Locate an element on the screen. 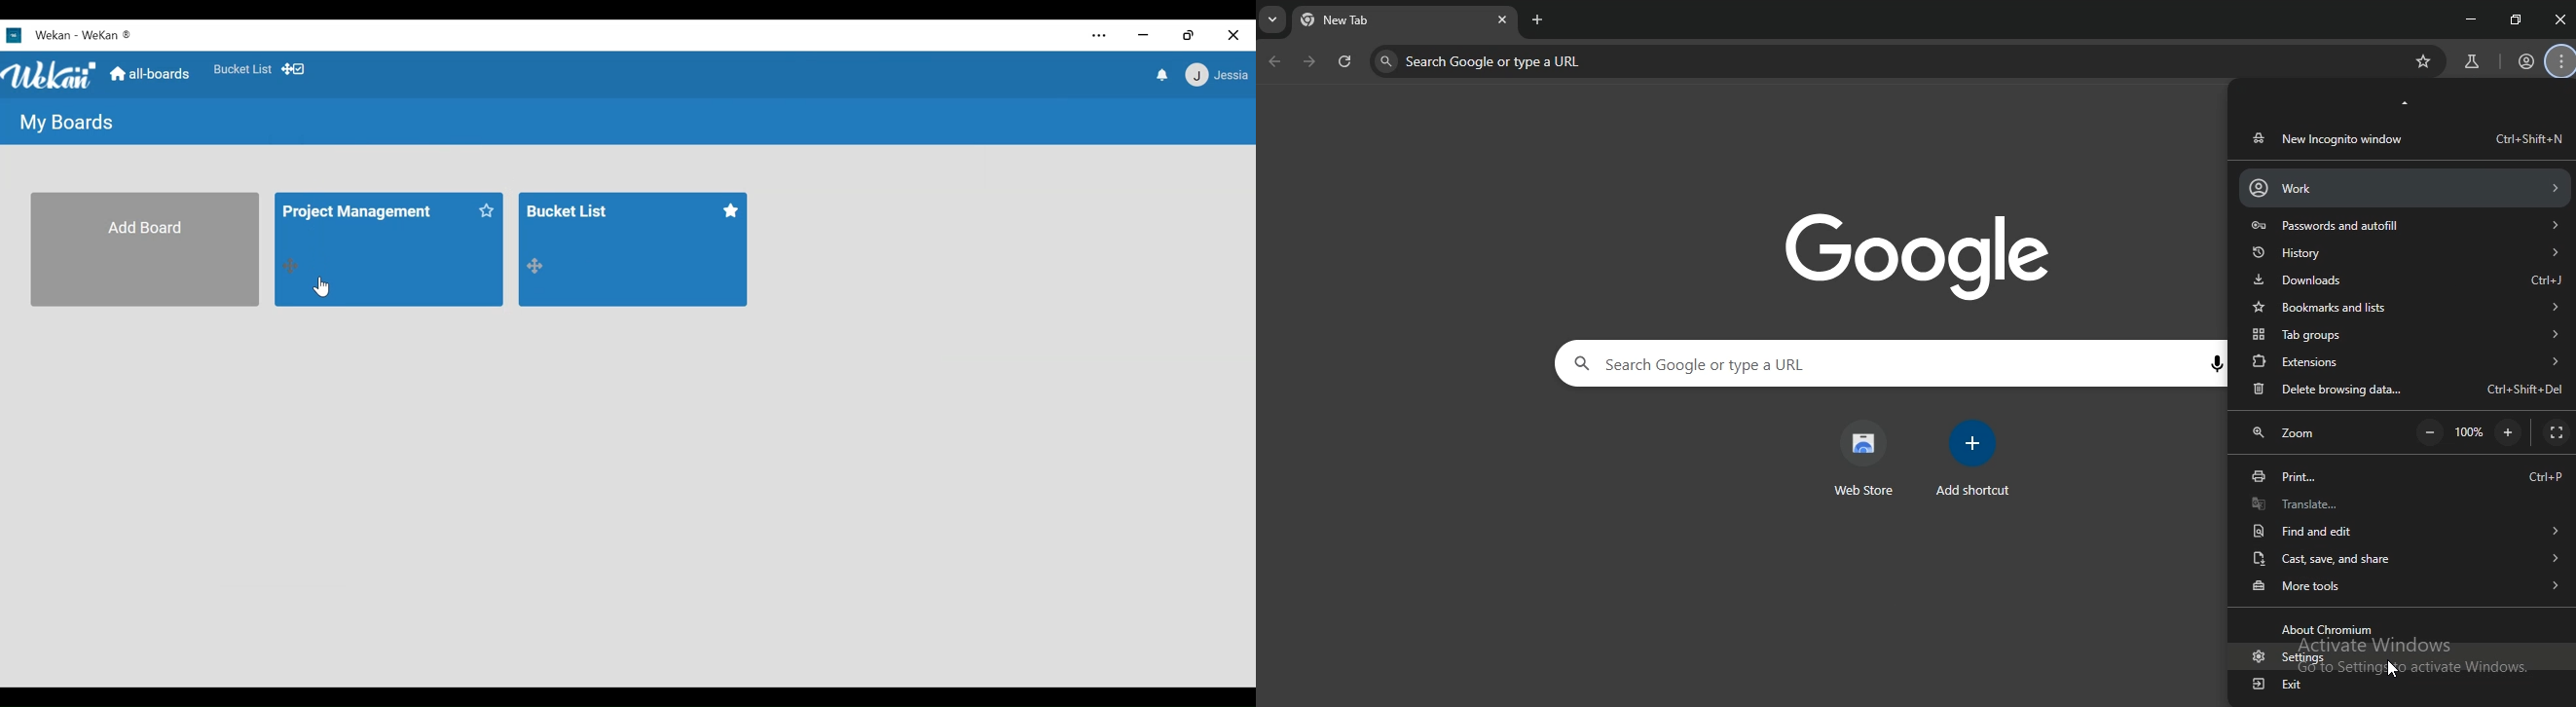 This screenshot has height=728, width=2576. close is located at coordinates (2560, 19).